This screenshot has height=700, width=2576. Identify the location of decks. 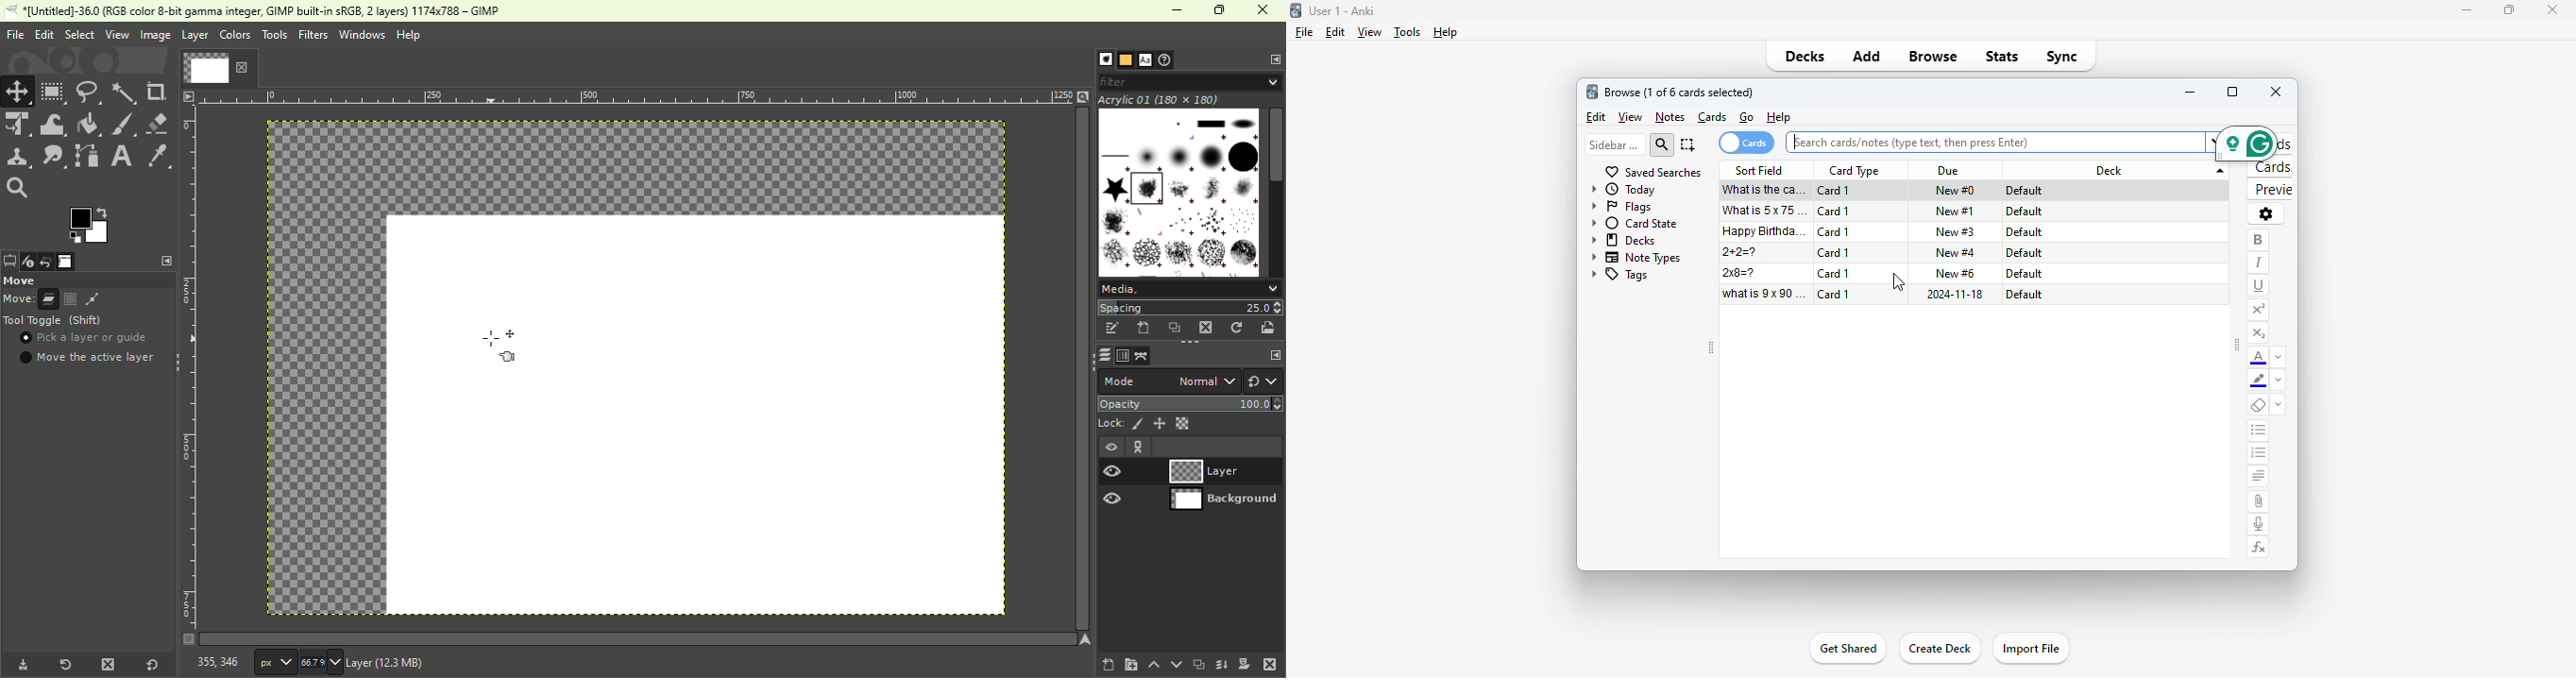
(1624, 240).